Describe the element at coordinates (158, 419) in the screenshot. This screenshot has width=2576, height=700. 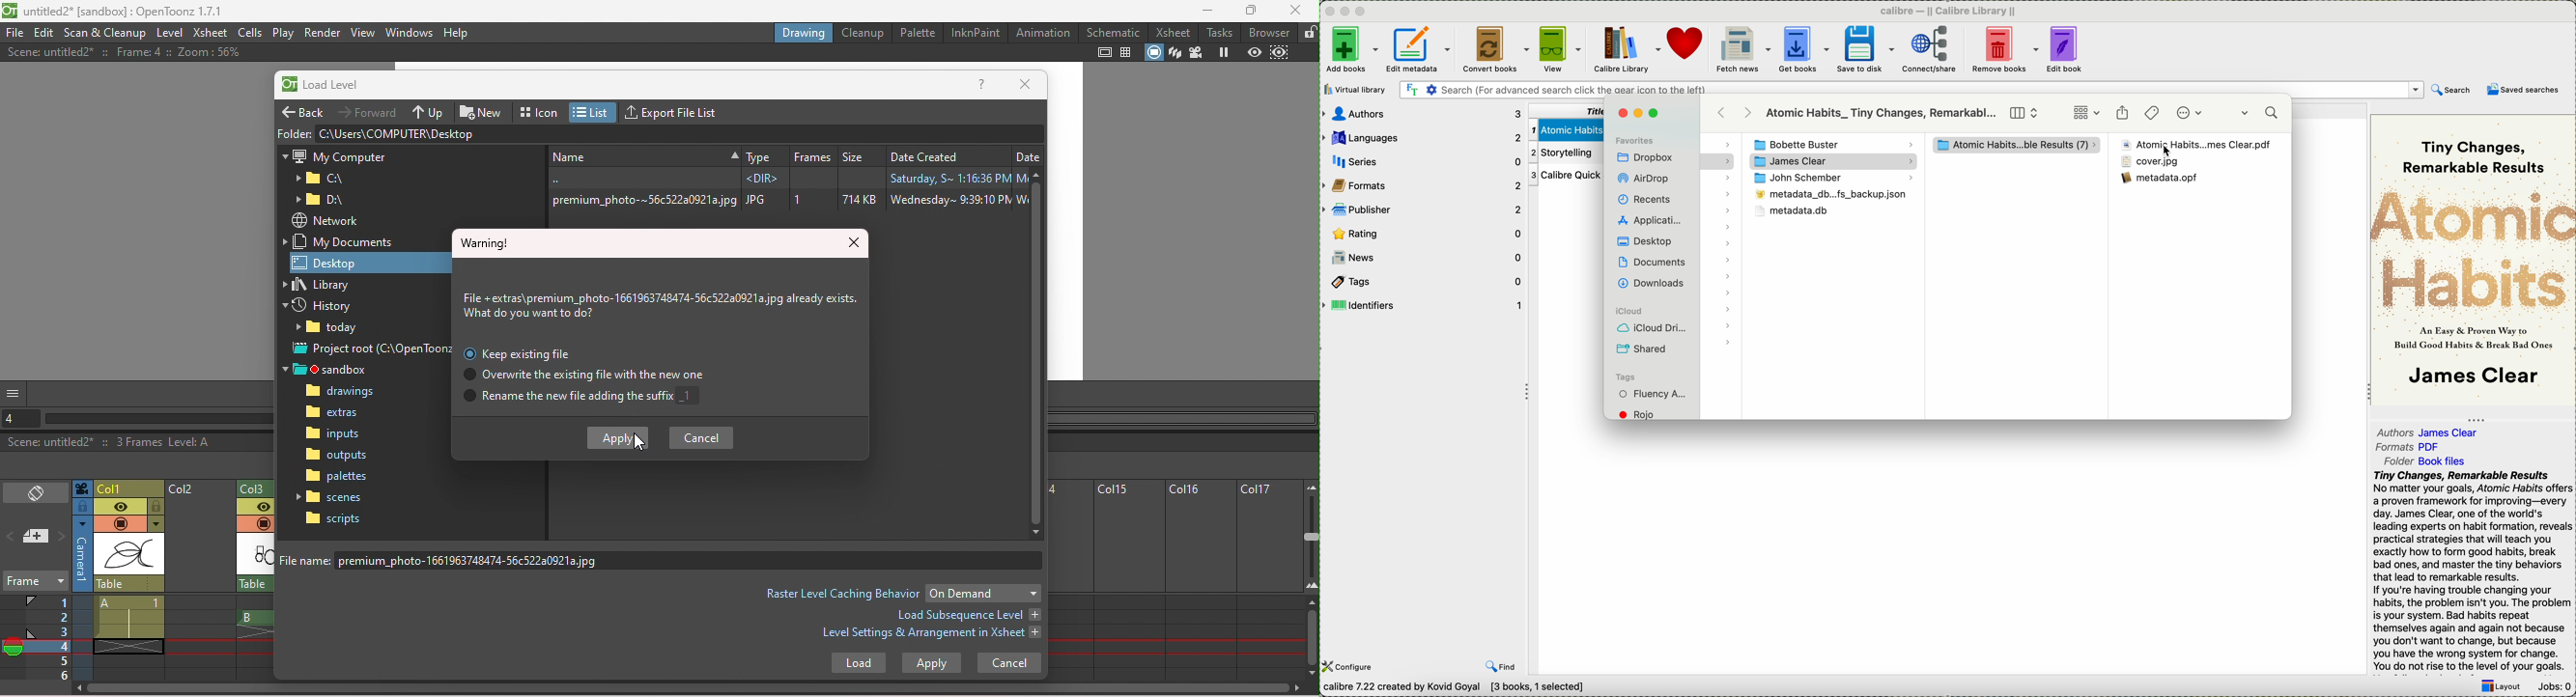
I see `Horizontal scroll bar` at that location.